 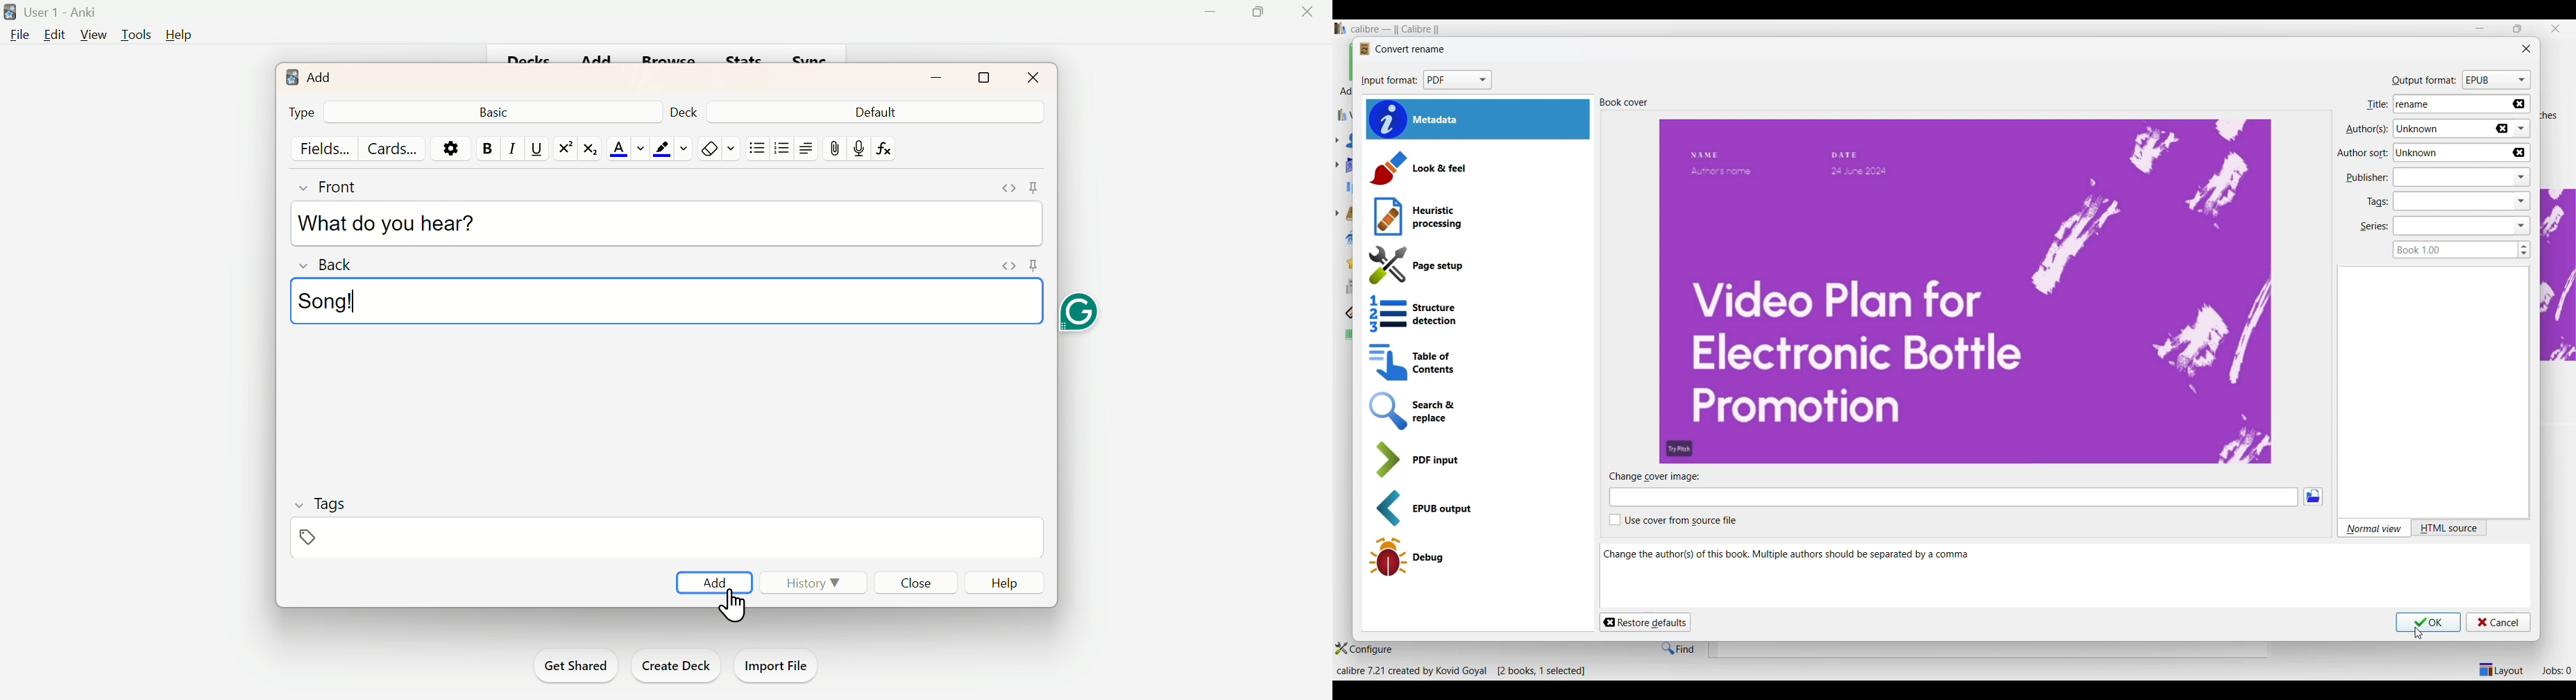 What do you see at coordinates (781, 666) in the screenshot?
I see `Import File` at bounding box center [781, 666].